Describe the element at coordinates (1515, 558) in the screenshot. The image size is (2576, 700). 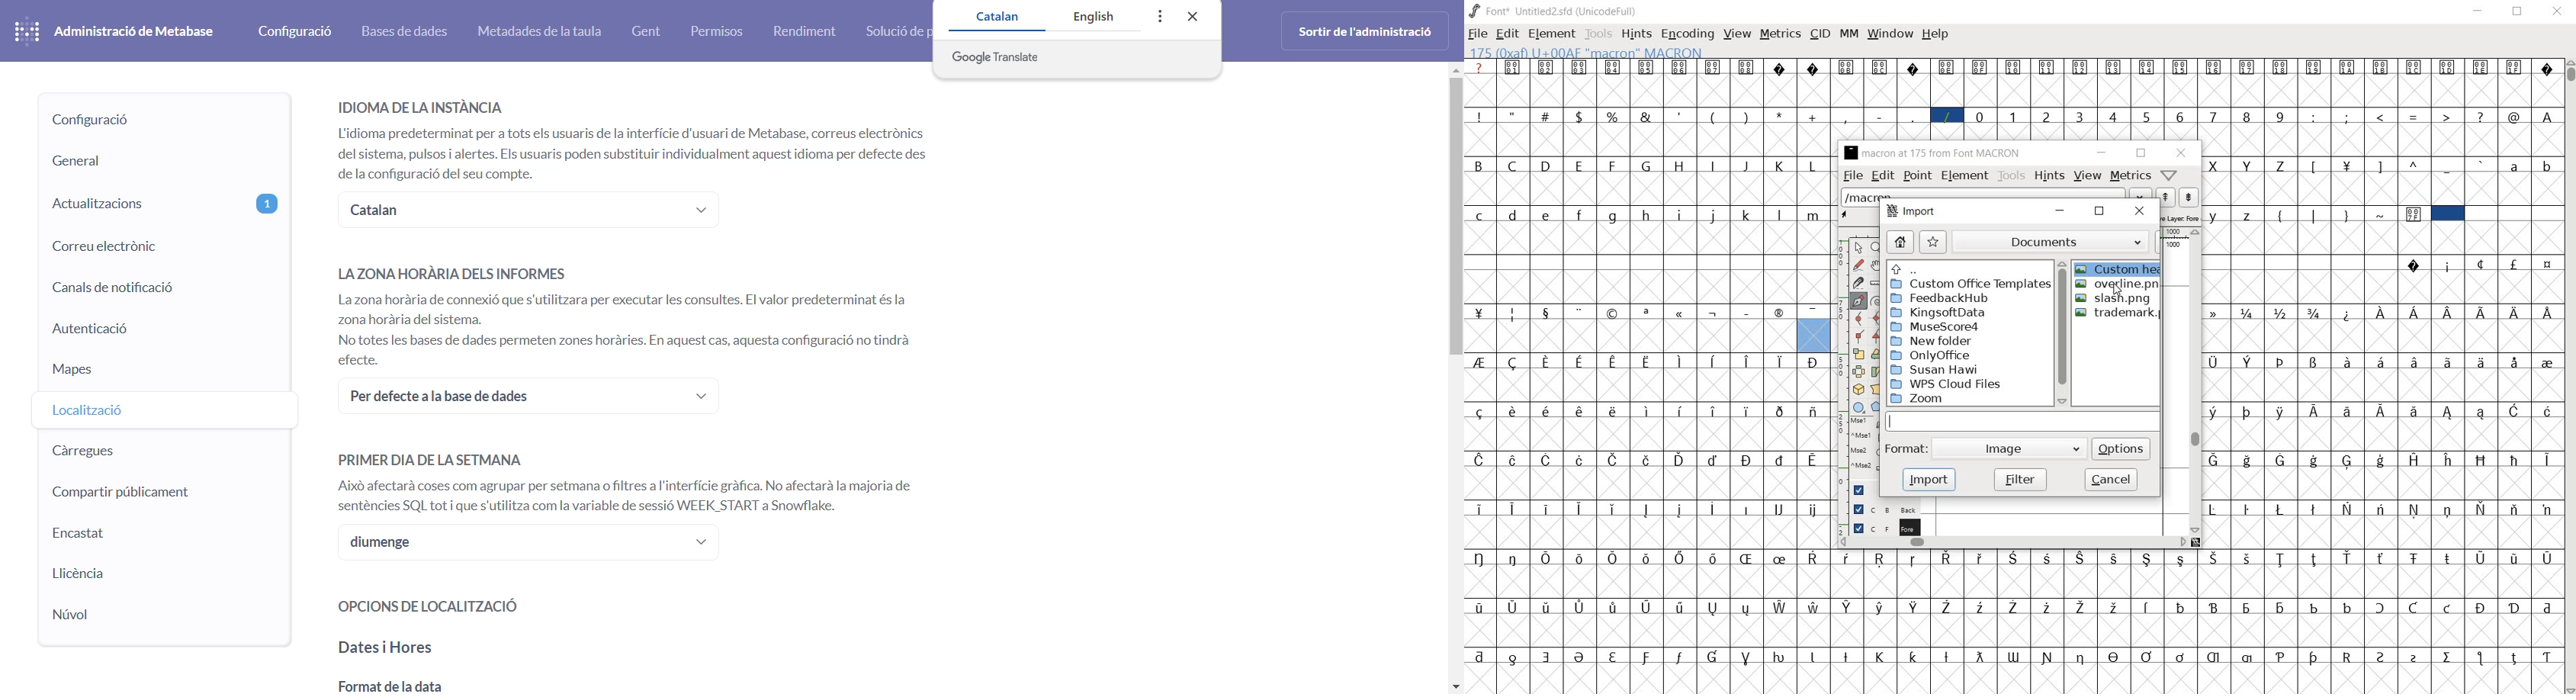
I see `Symbol` at that location.